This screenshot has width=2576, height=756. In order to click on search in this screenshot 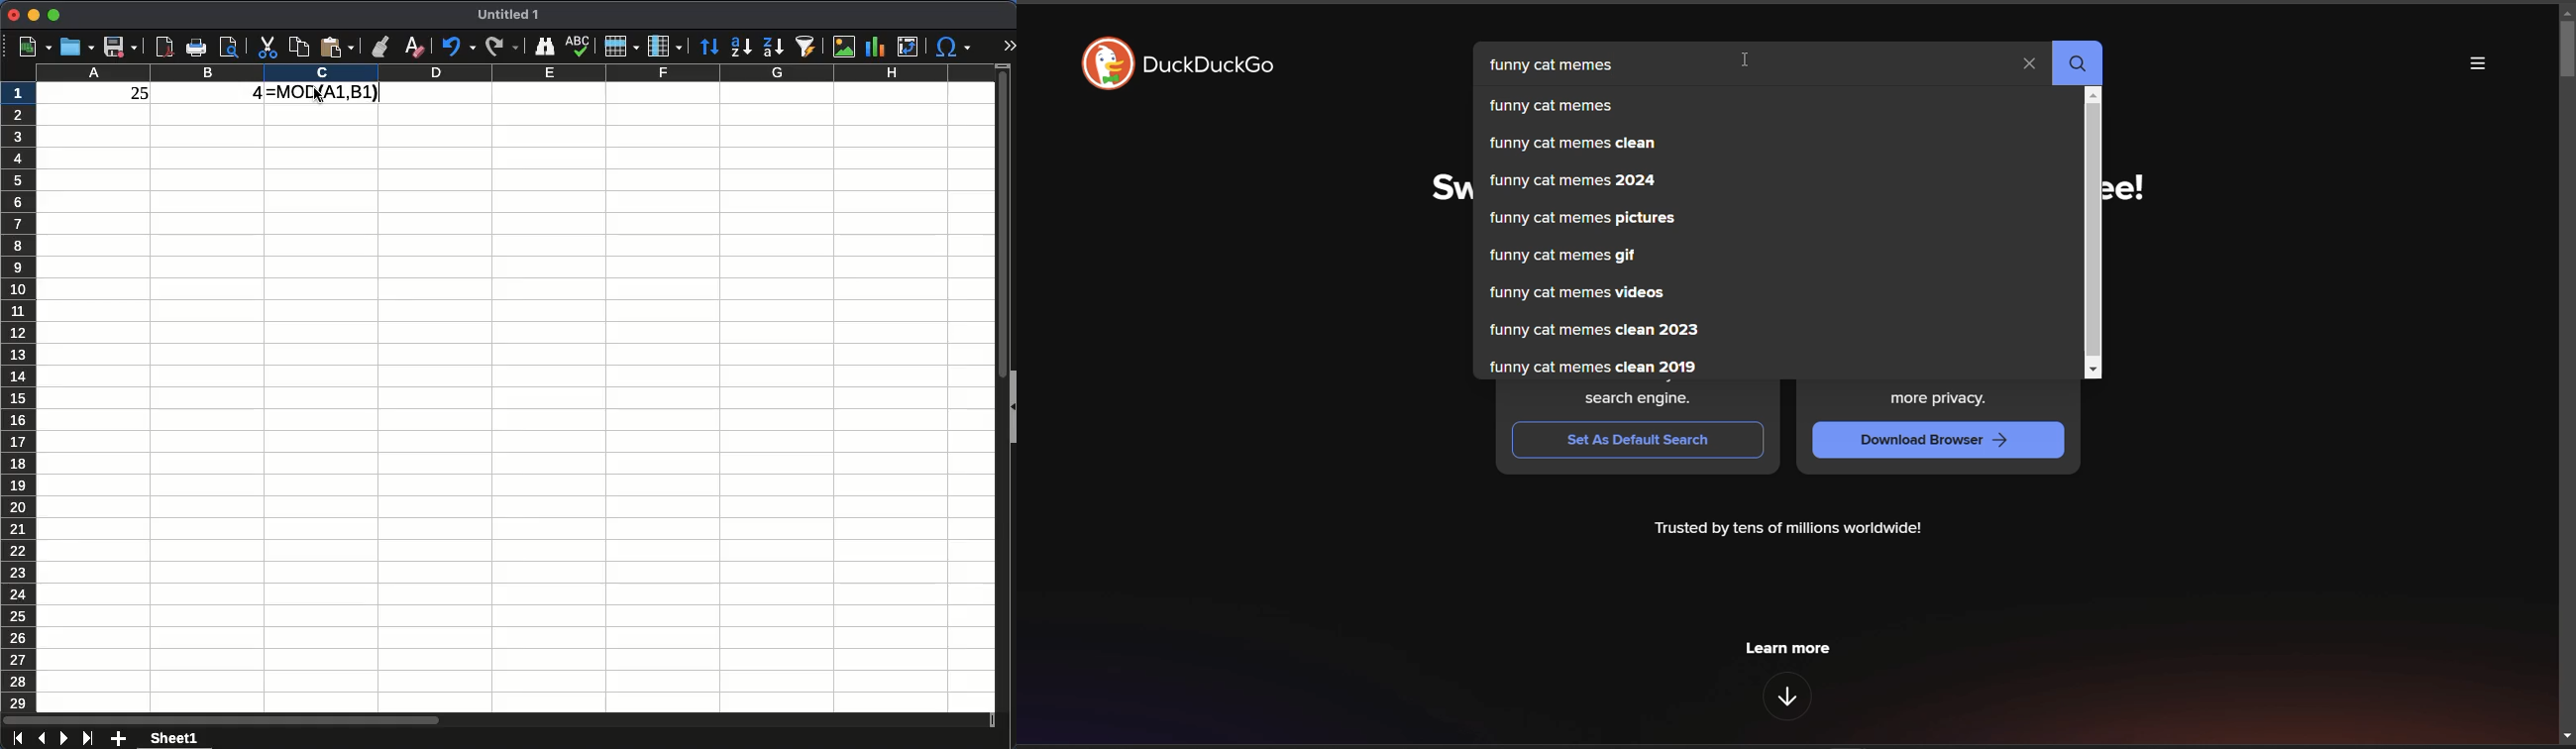, I will do `click(2080, 63)`.